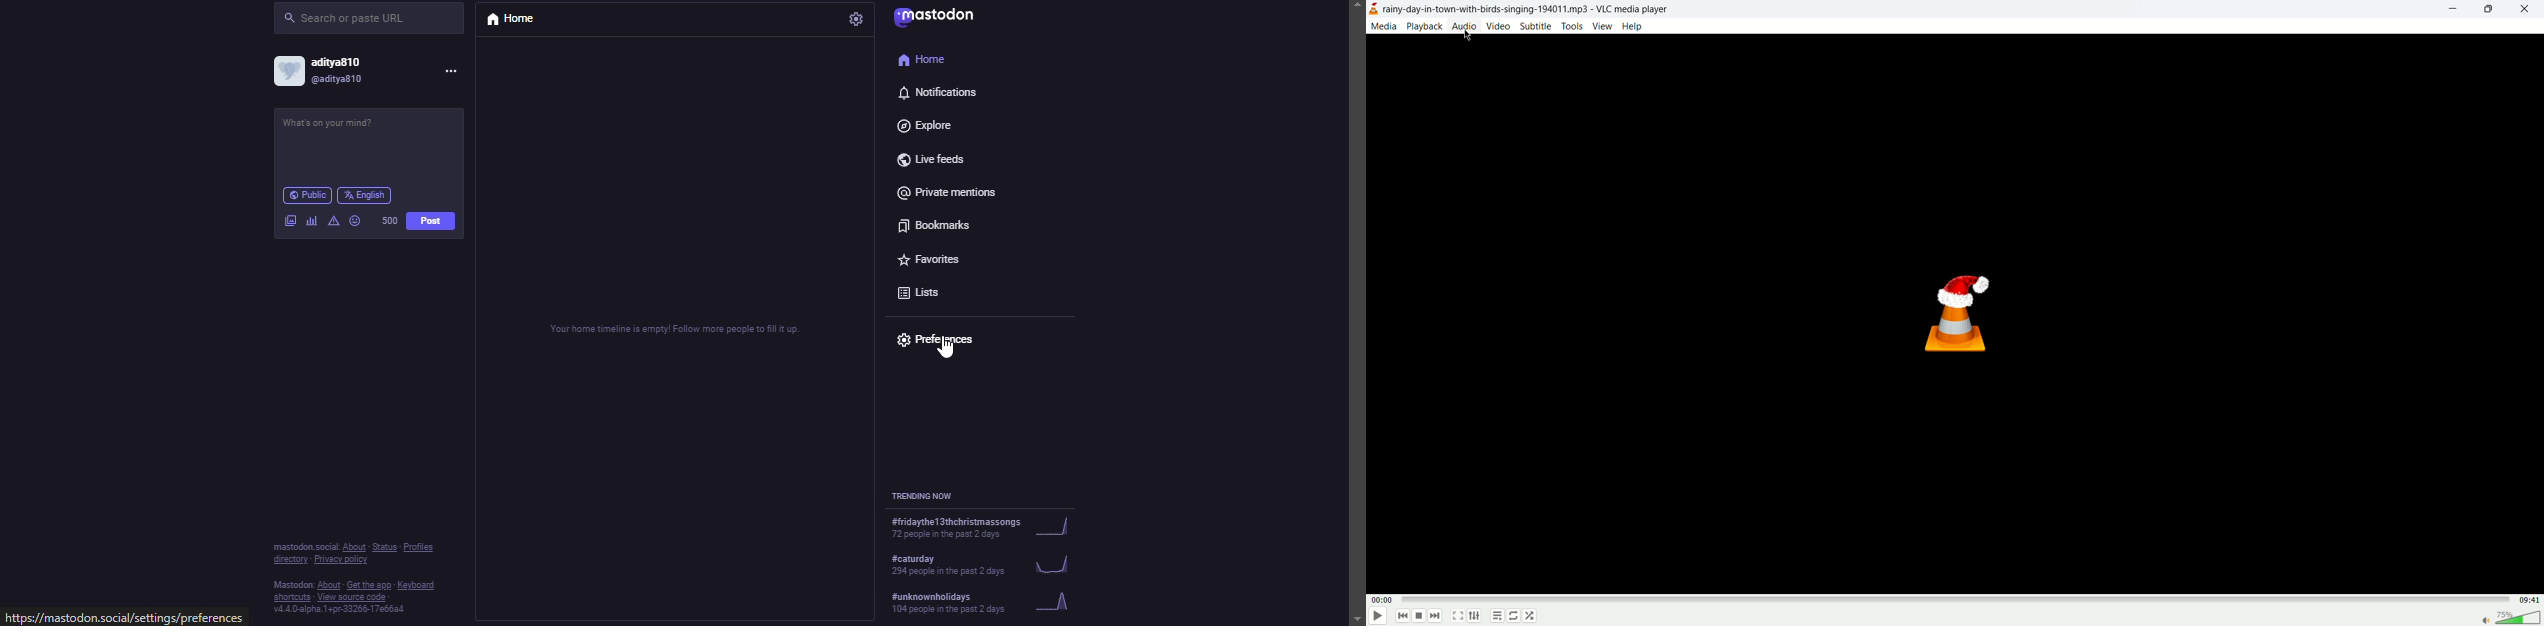 This screenshot has width=2548, height=644. I want to click on favorites, so click(935, 260).